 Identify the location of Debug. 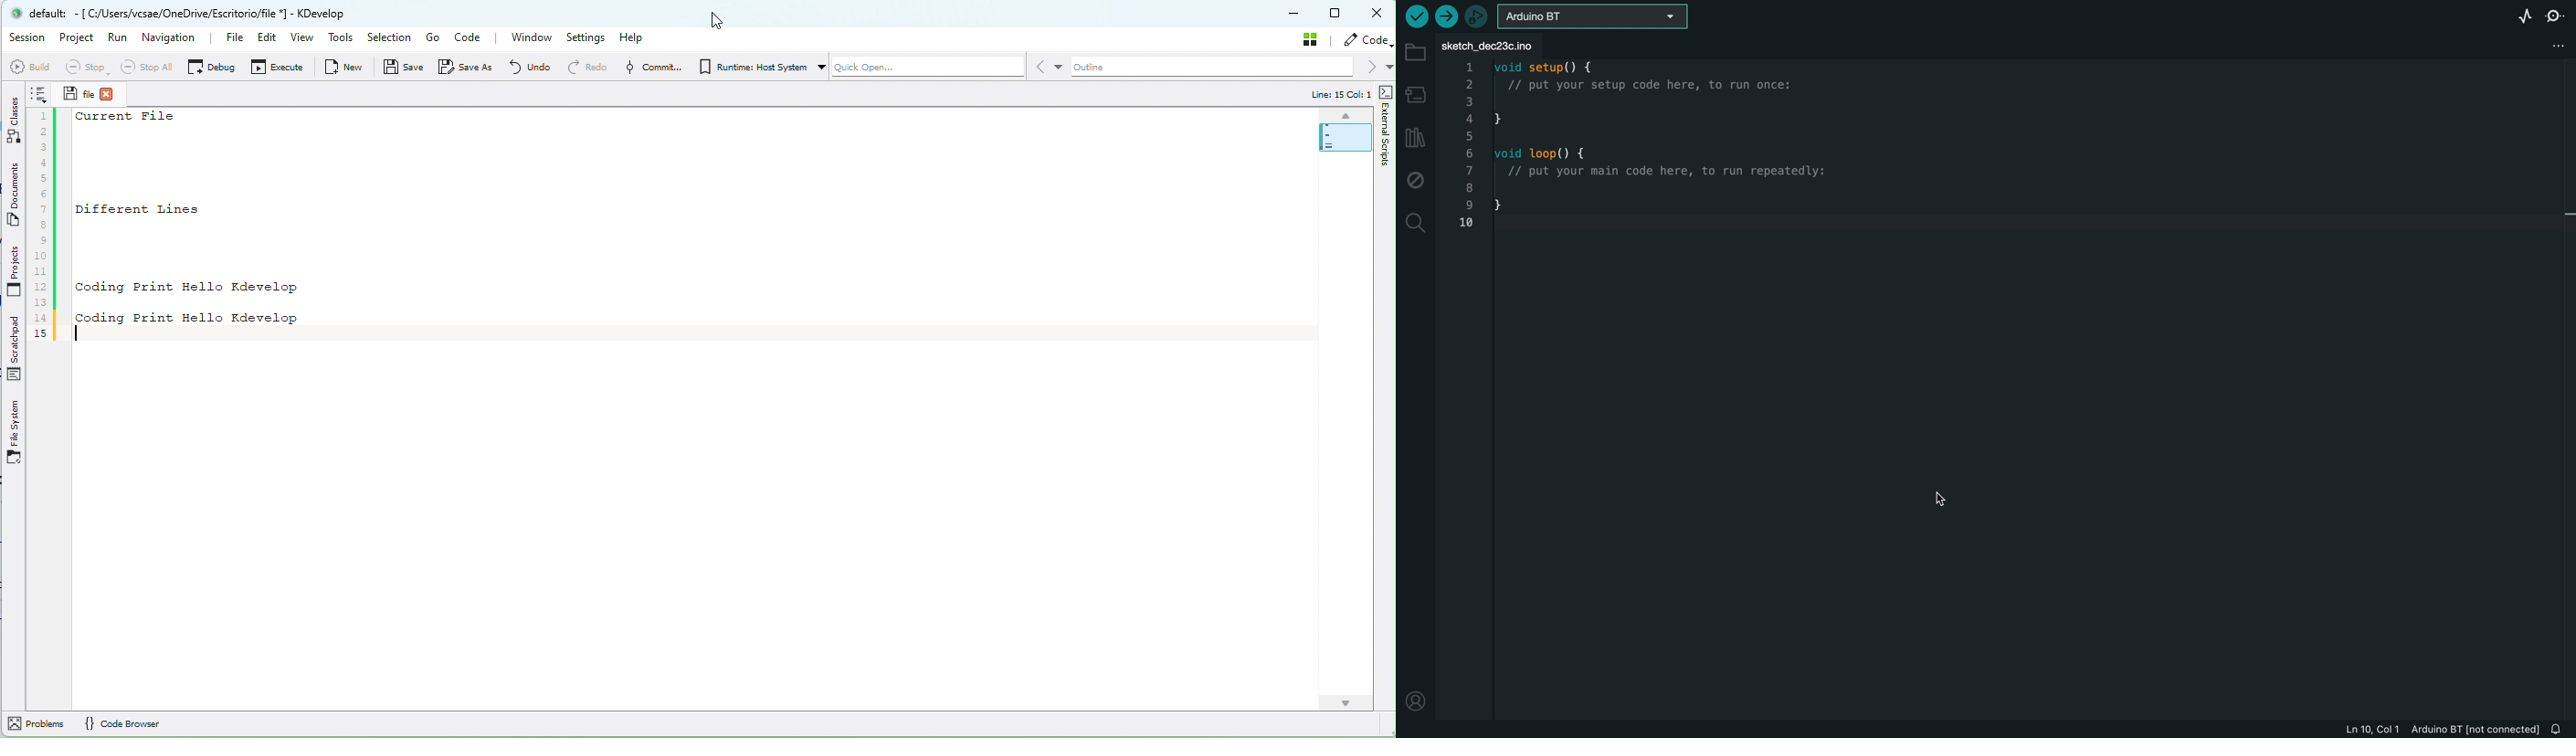
(211, 66).